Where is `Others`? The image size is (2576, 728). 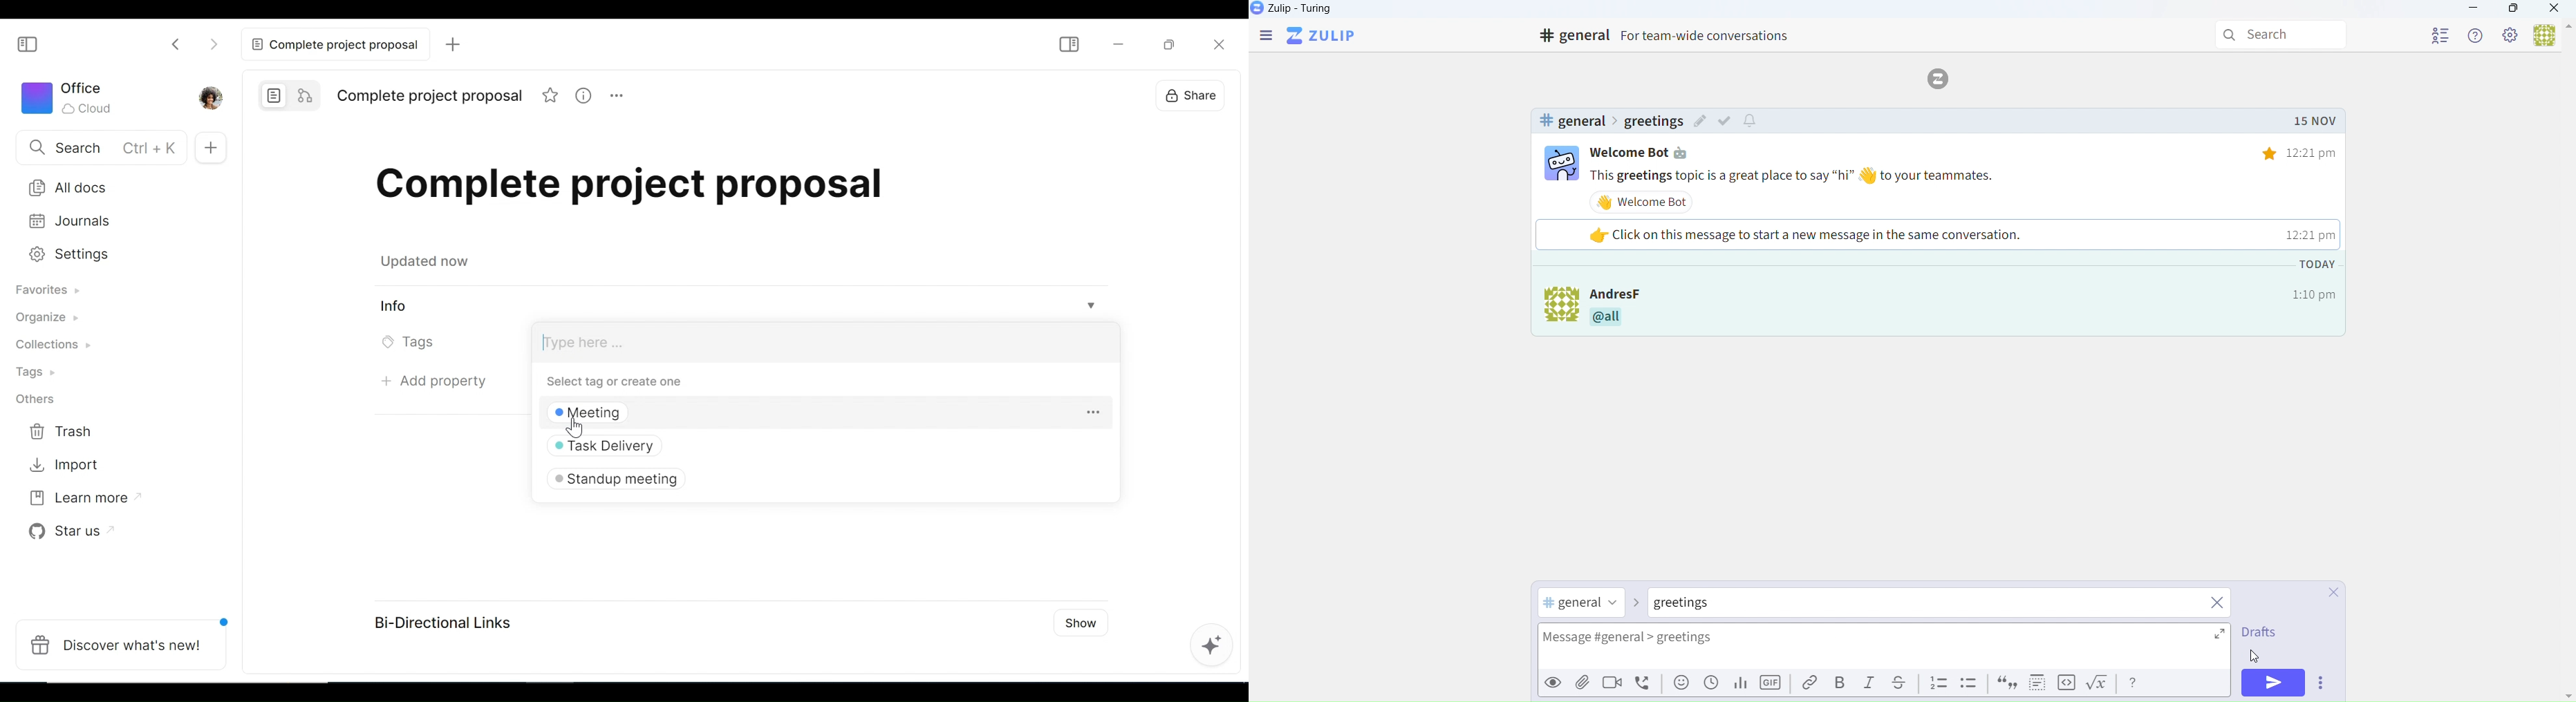 Others is located at coordinates (34, 398).